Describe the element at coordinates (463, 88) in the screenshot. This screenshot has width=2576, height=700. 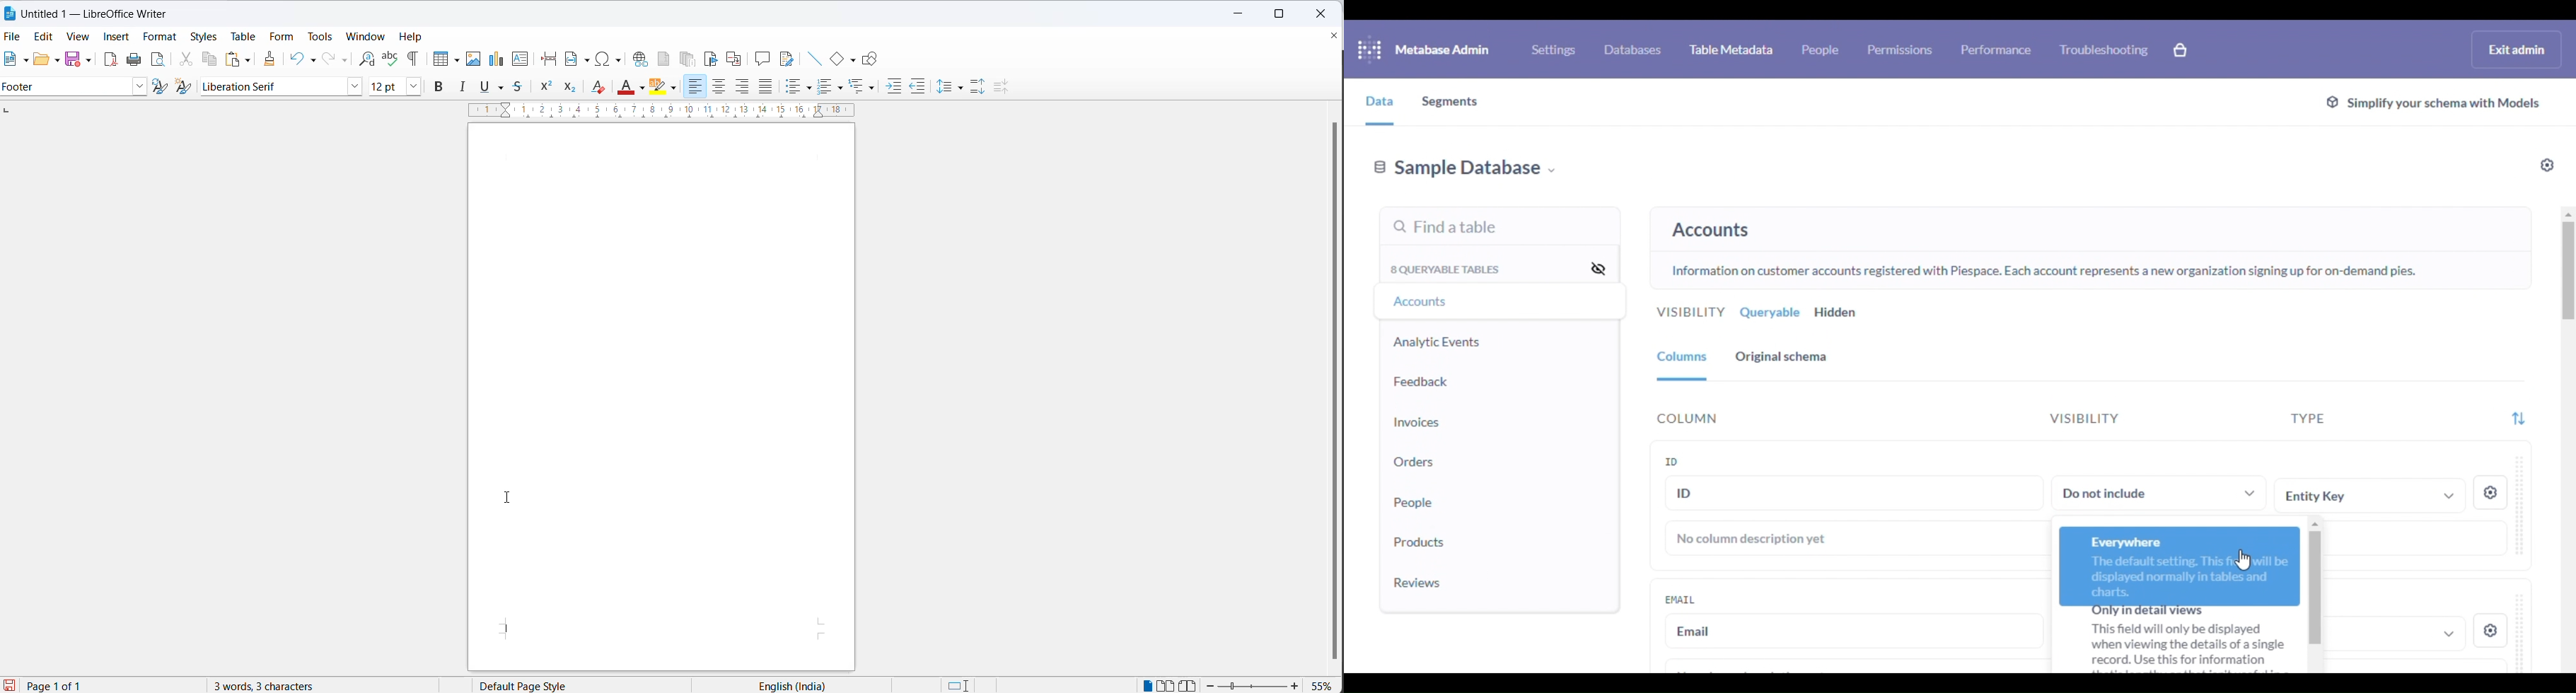
I see `italic` at that location.